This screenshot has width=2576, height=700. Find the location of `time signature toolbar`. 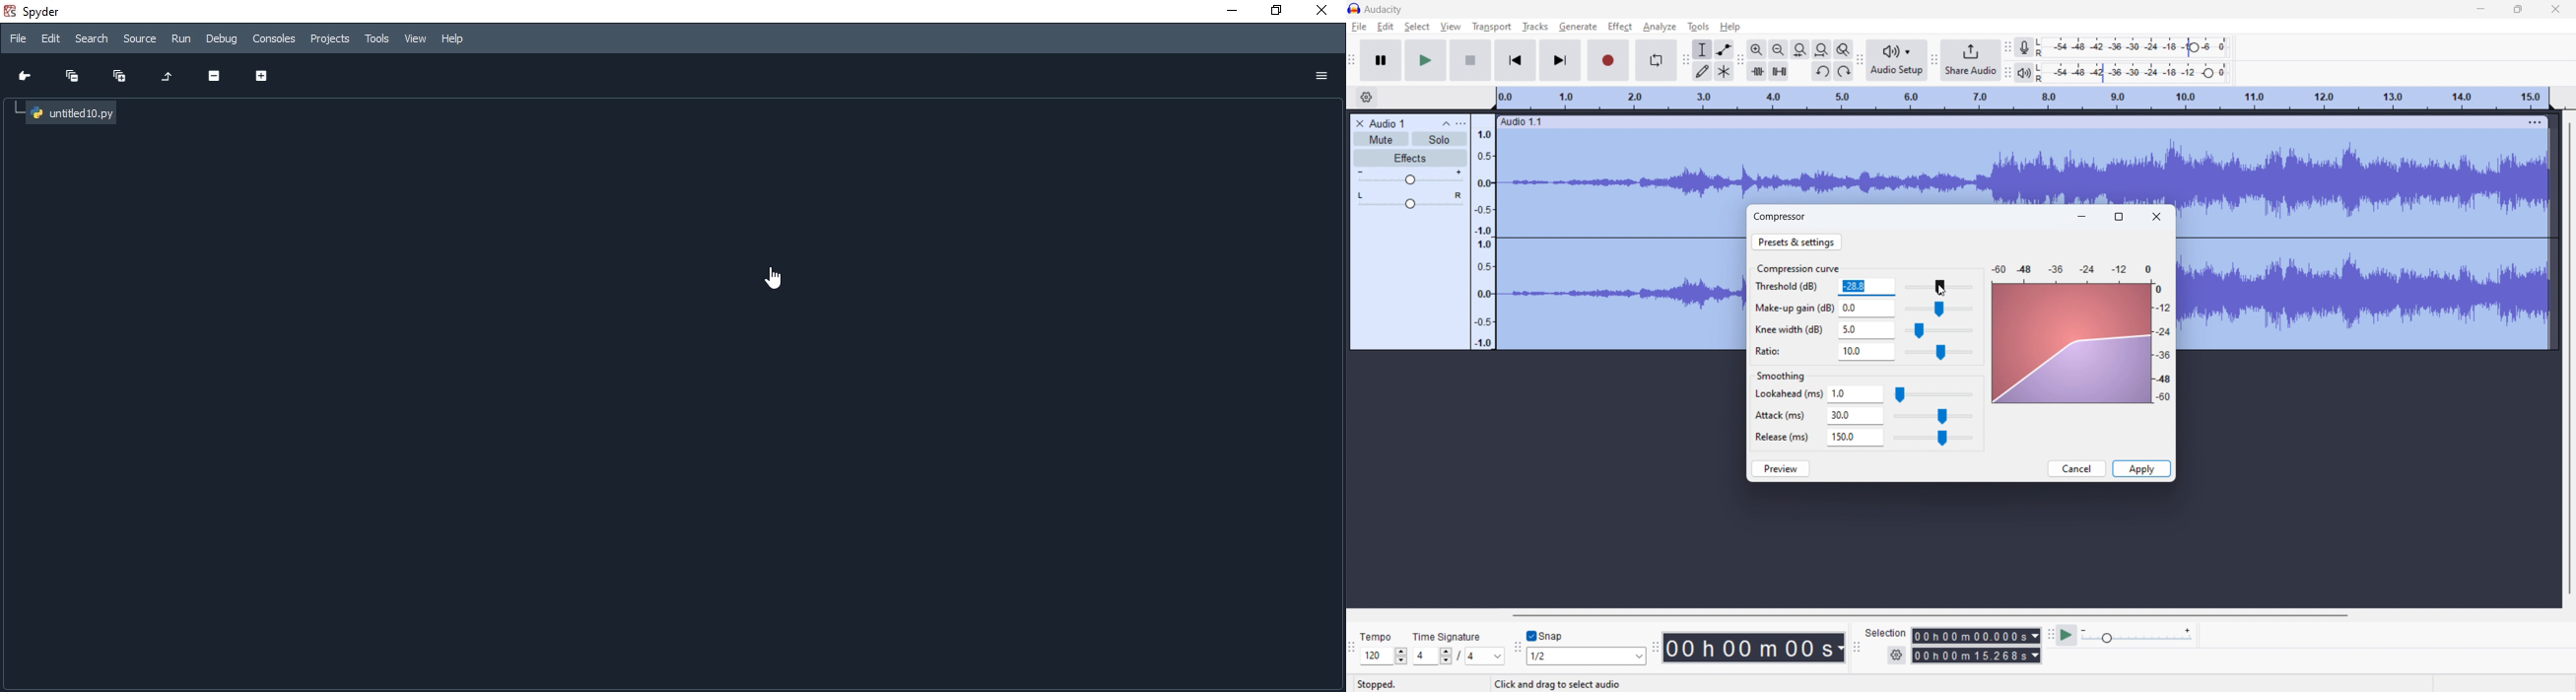

time signature toolbar is located at coordinates (1353, 650).